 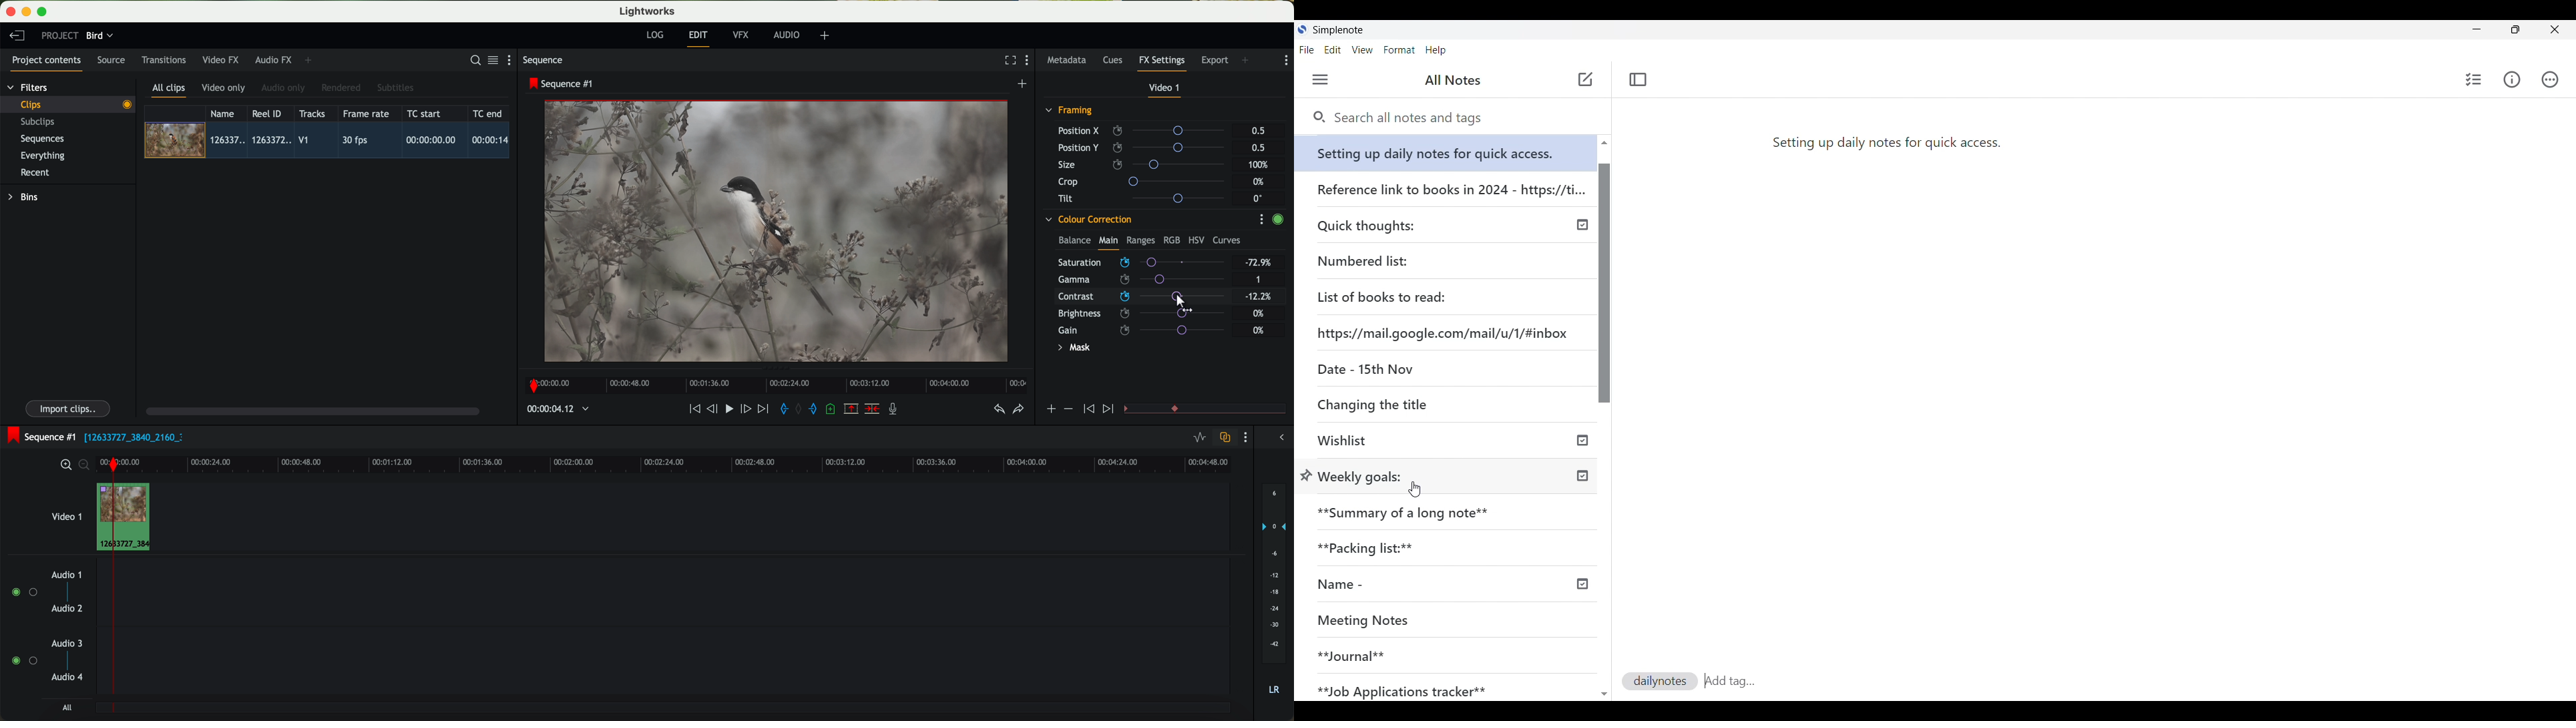 I want to click on 0%, so click(x=1260, y=182).